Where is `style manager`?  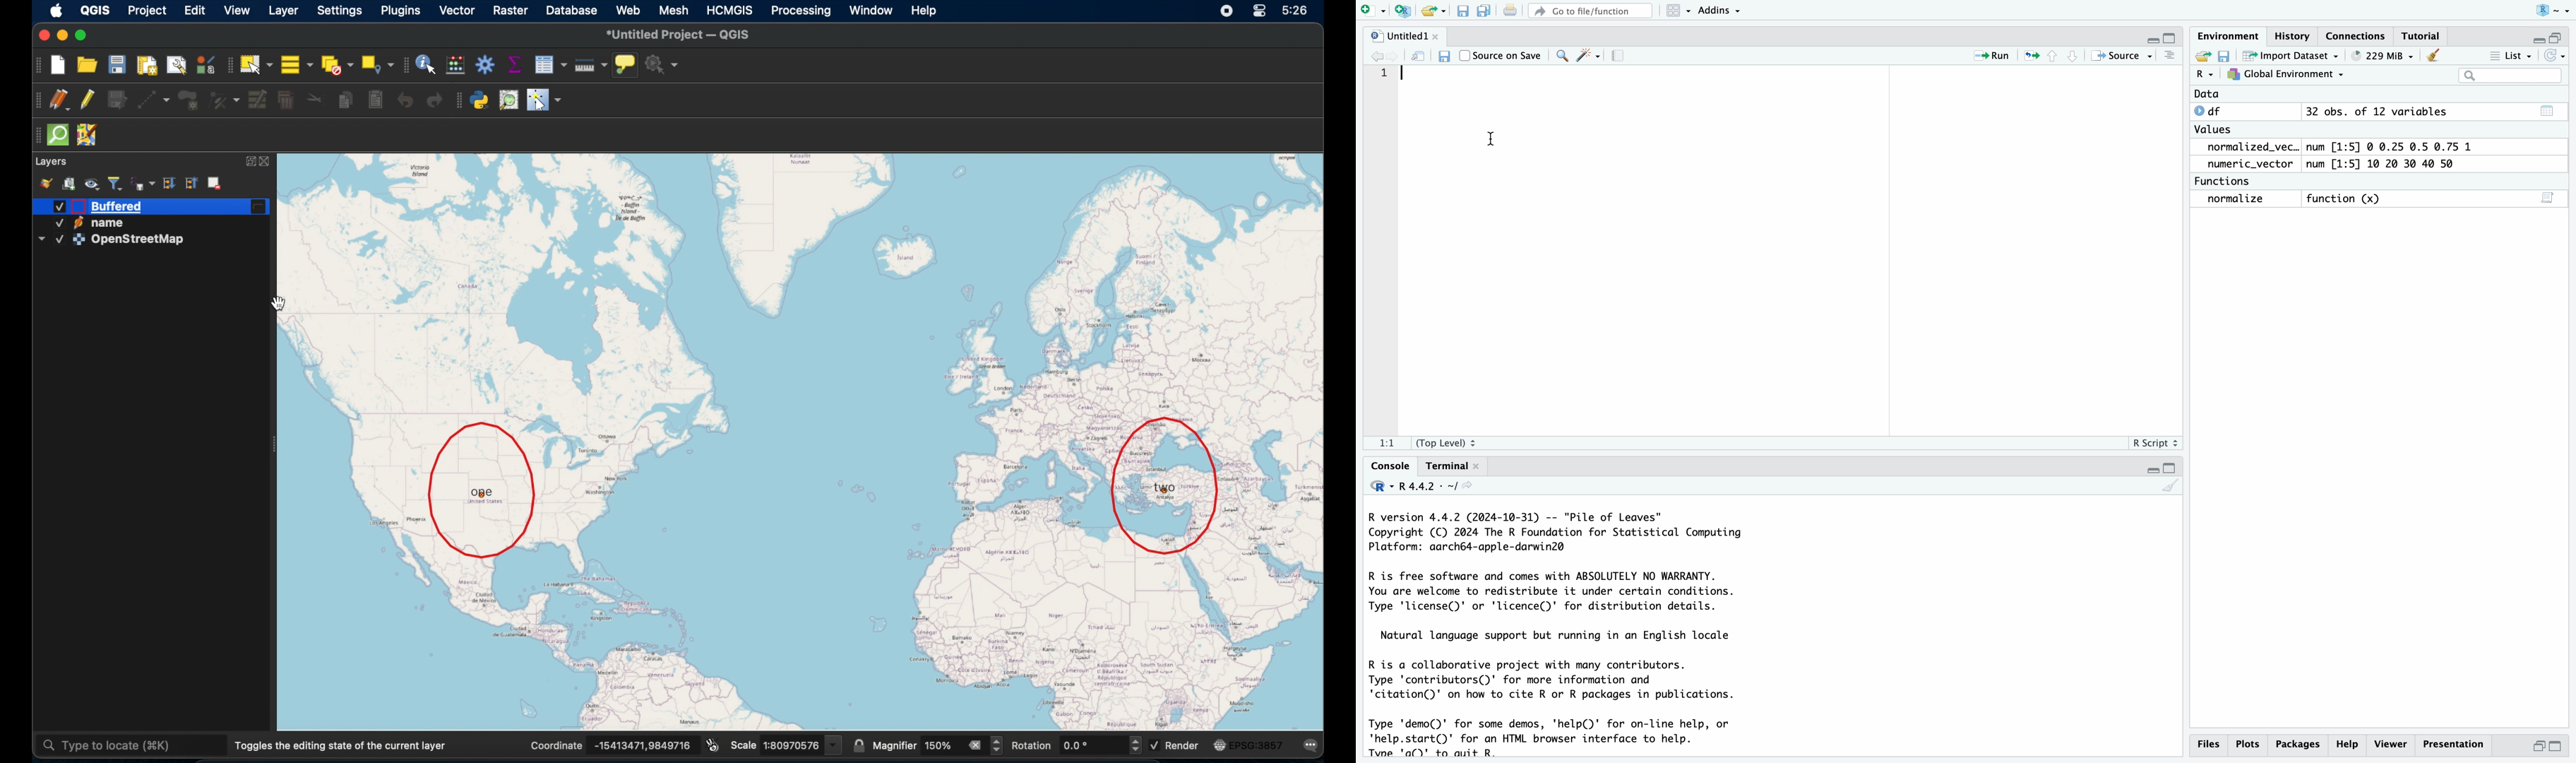 style manager is located at coordinates (205, 64).